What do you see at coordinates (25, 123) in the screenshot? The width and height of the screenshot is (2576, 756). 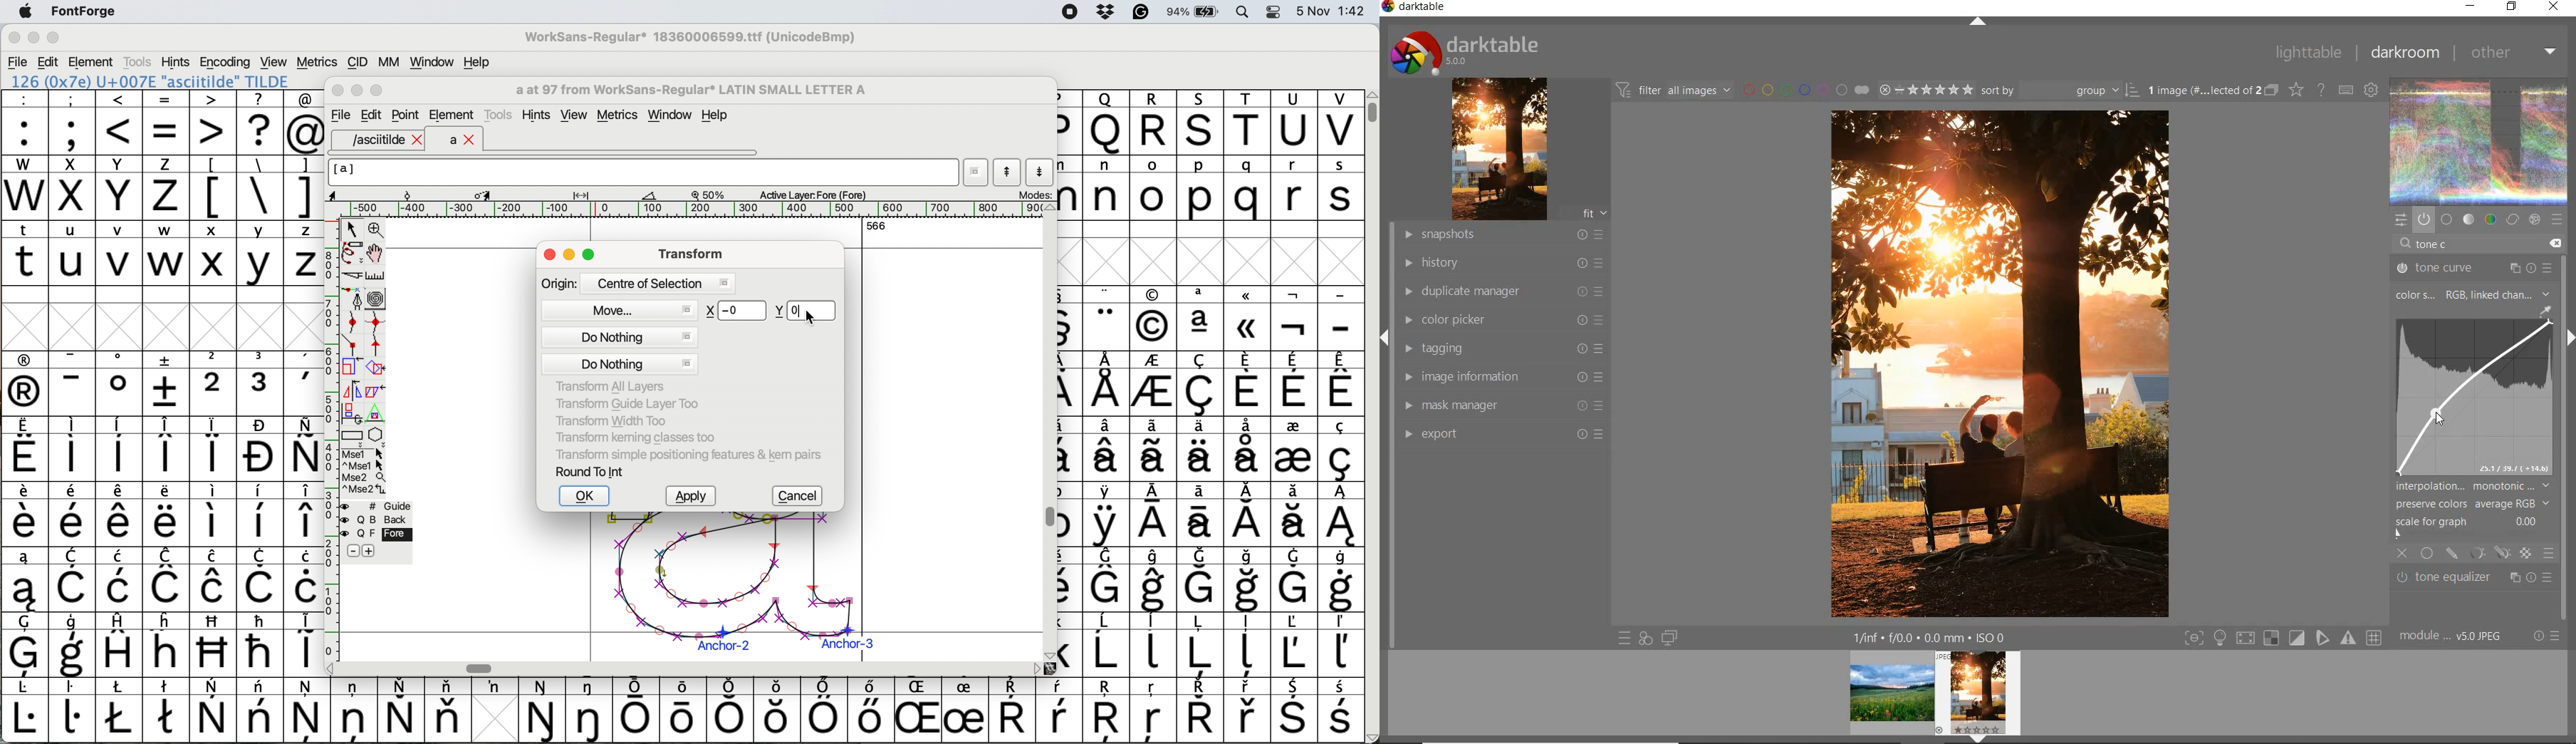 I see `:` at bounding box center [25, 123].